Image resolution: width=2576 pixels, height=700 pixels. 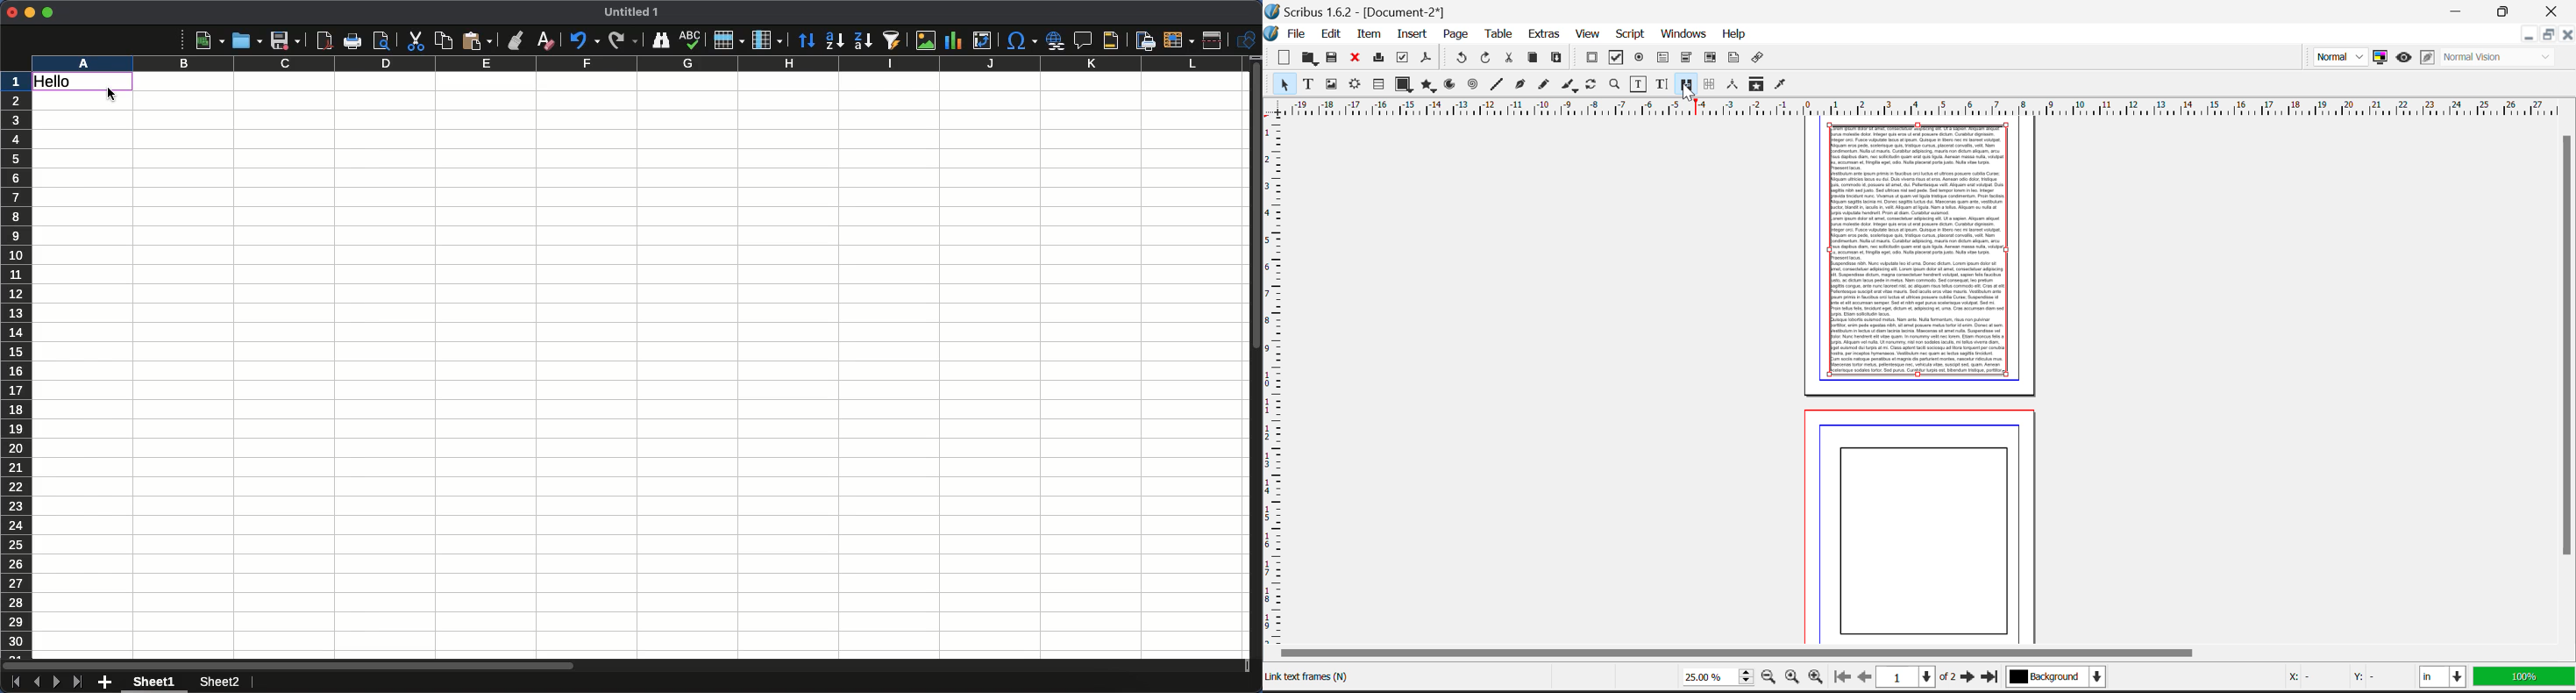 What do you see at coordinates (1497, 85) in the screenshot?
I see `Line` at bounding box center [1497, 85].